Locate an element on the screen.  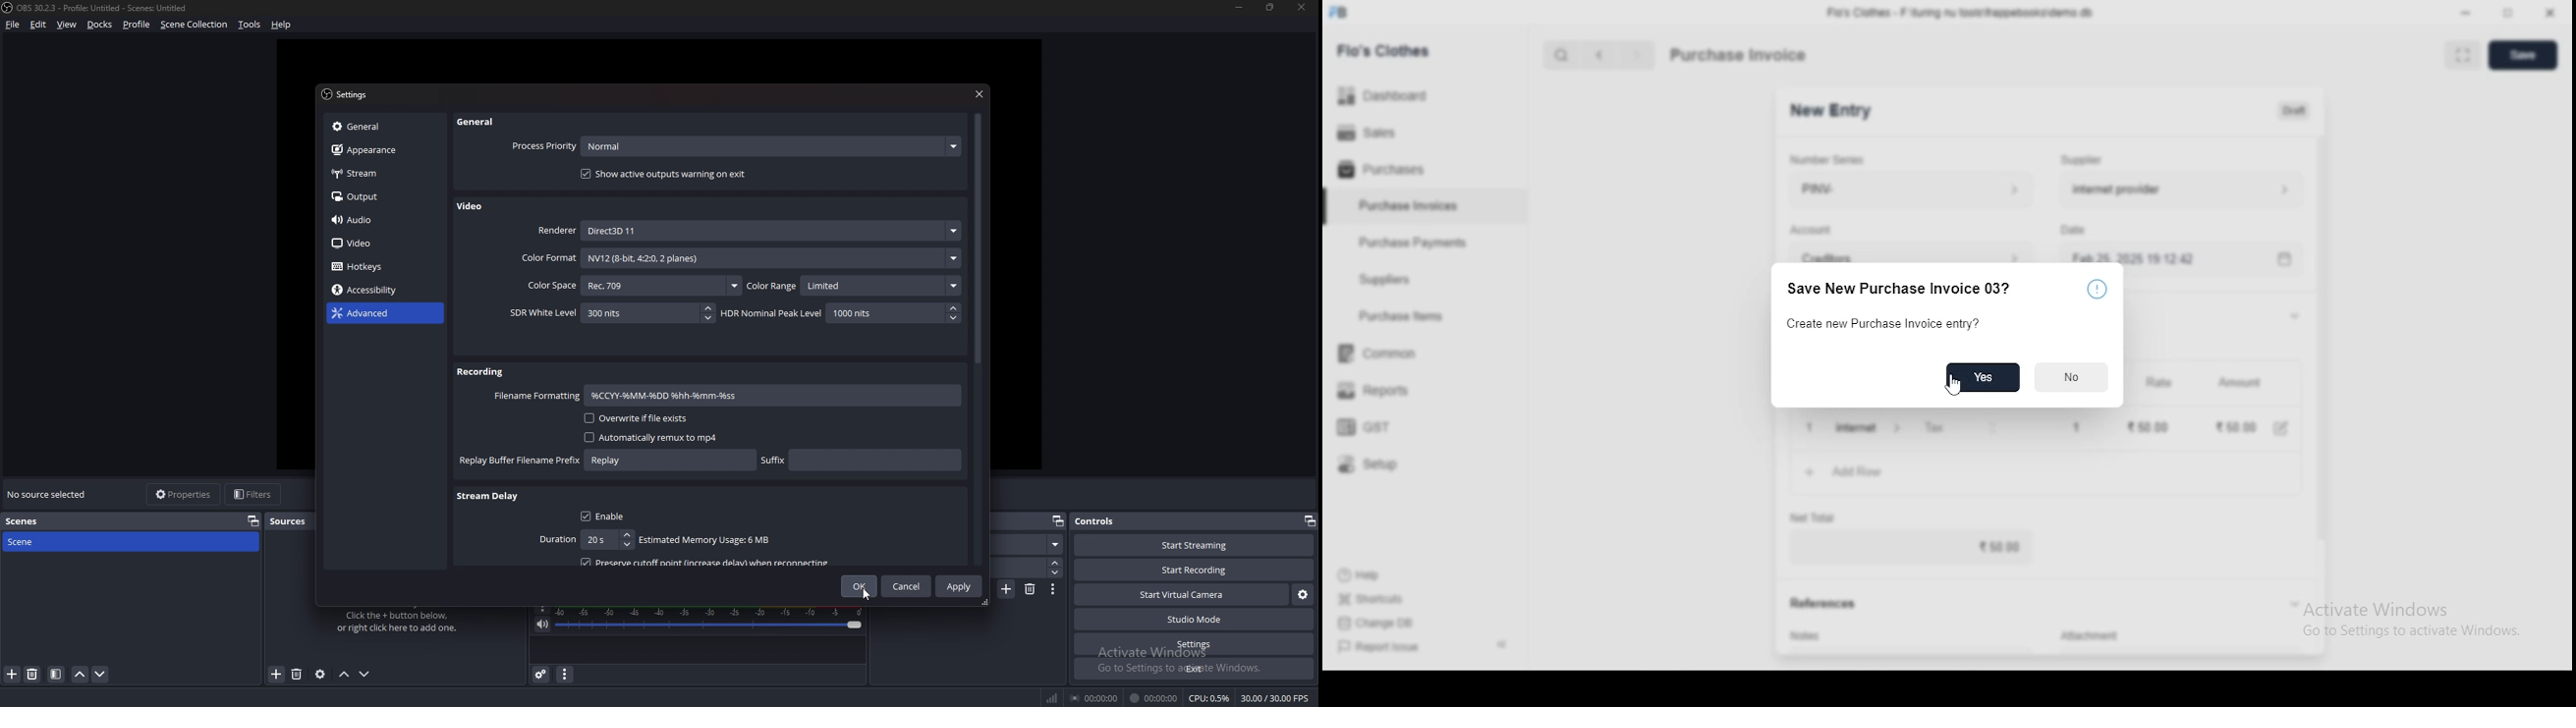
Video is located at coordinates (472, 207).